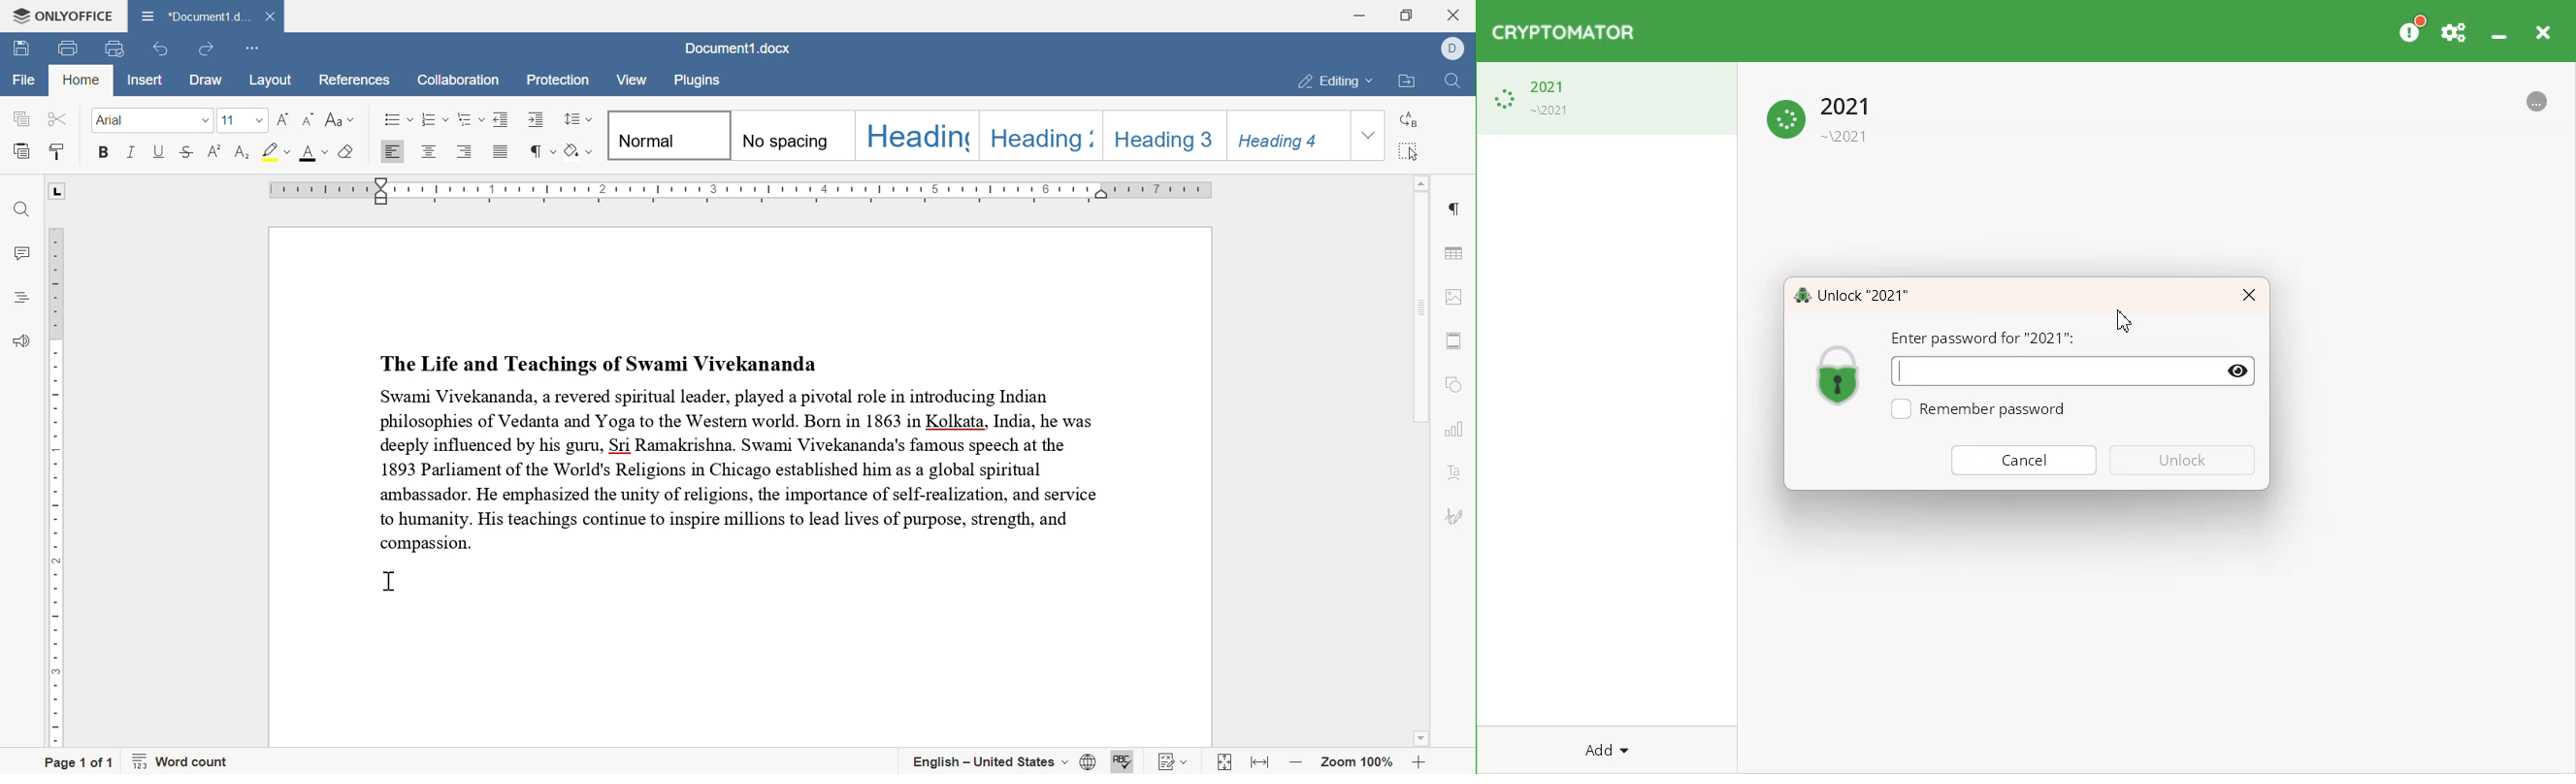 The height and width of the screenshot is (784, 2576). I want to click on zoom out, so click(1301, 763).